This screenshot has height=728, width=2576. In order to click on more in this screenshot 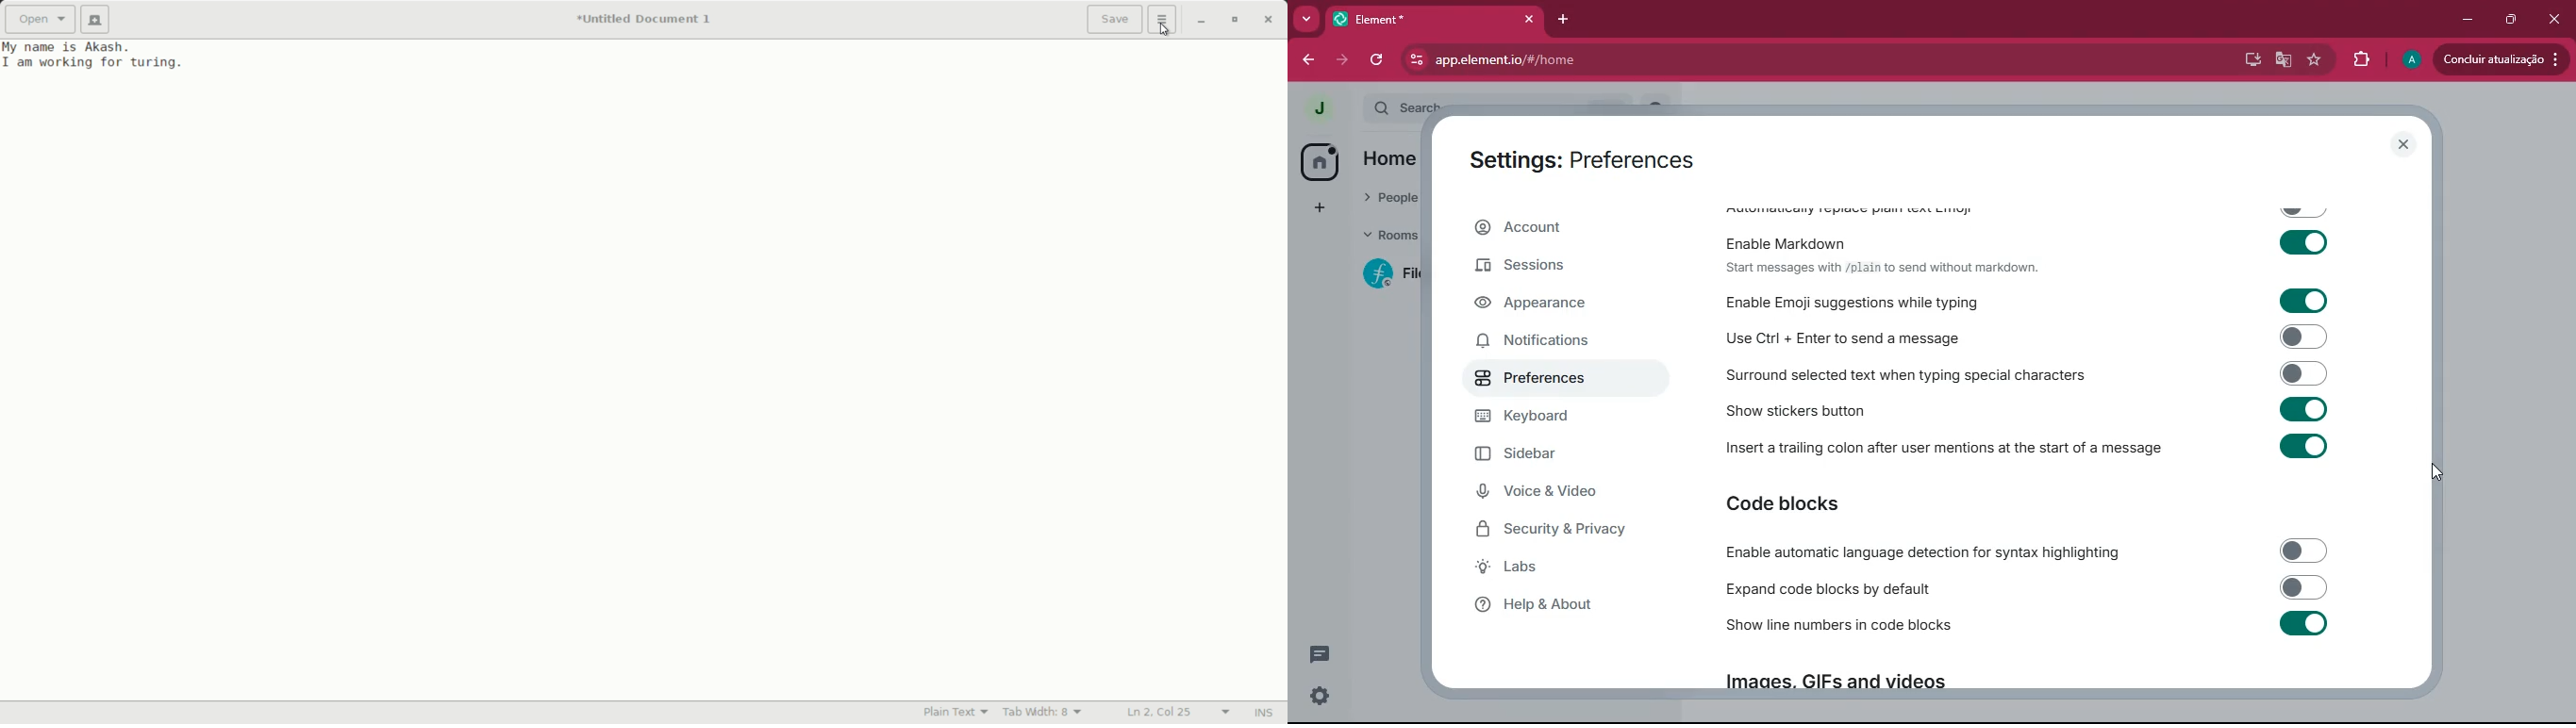, I will do `click(1306, 18)`.